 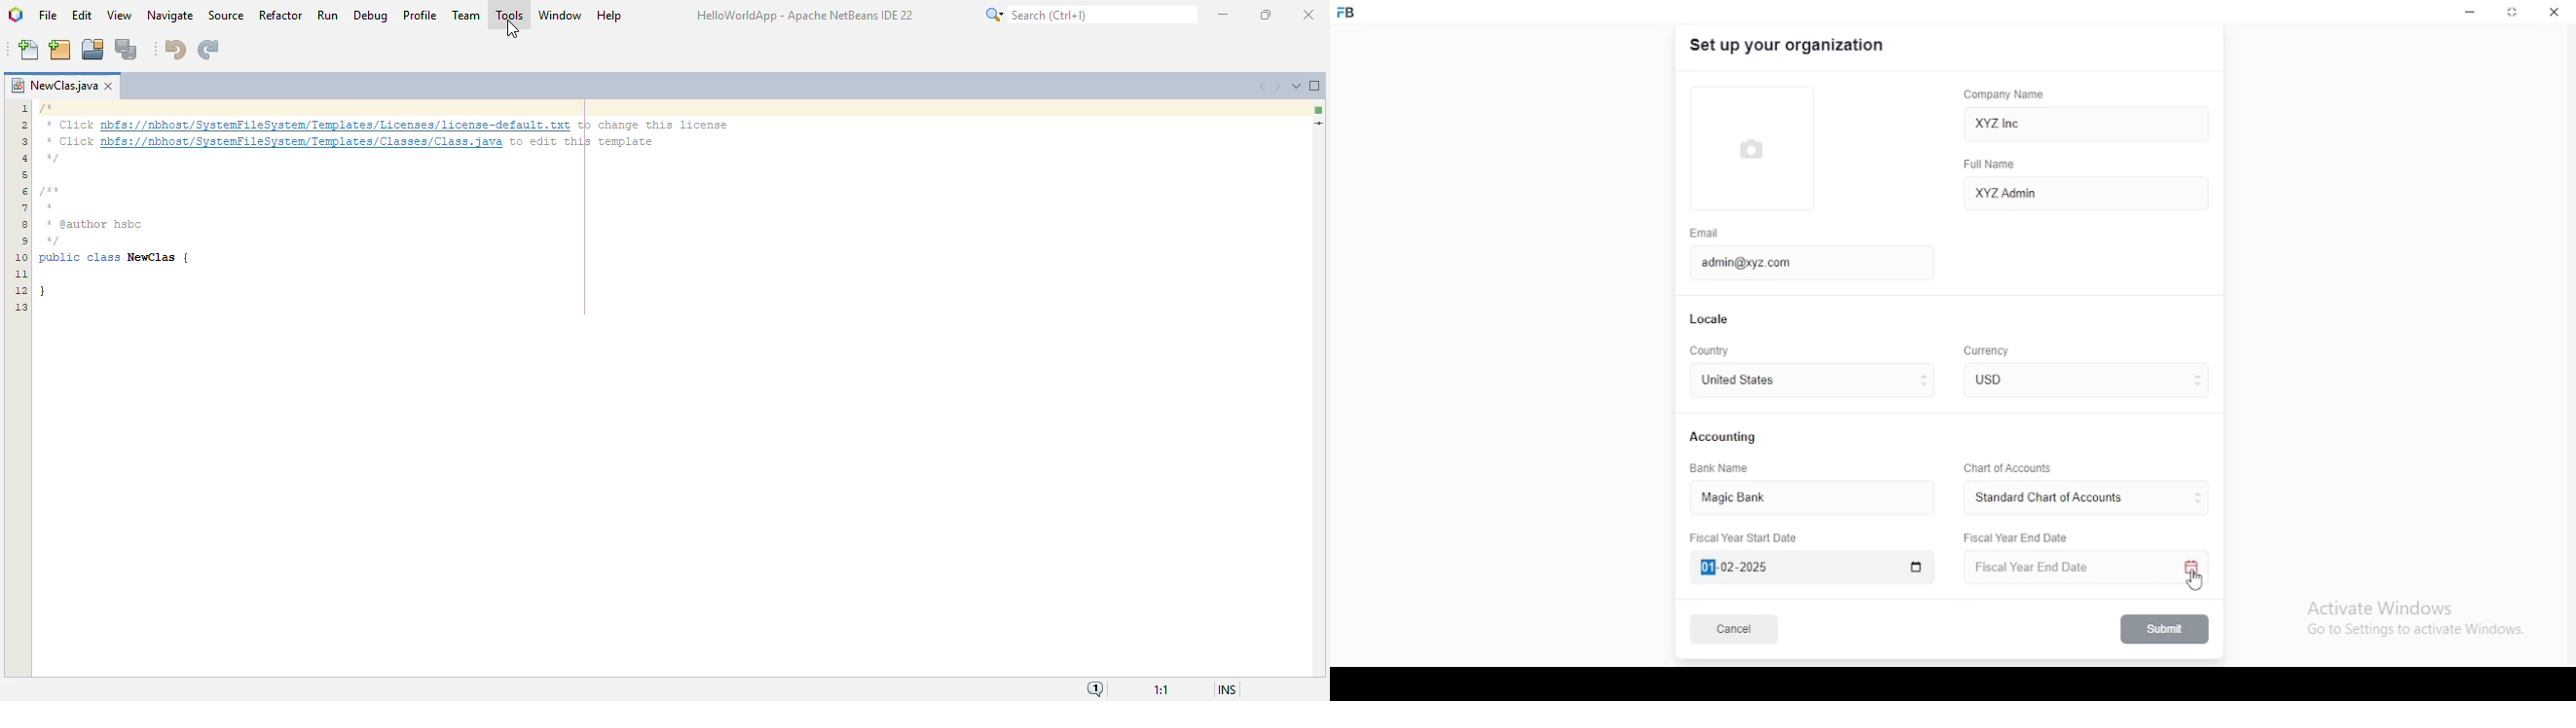 I want to click on Fiscal Year Start Date, so click(x=1815, y=568).